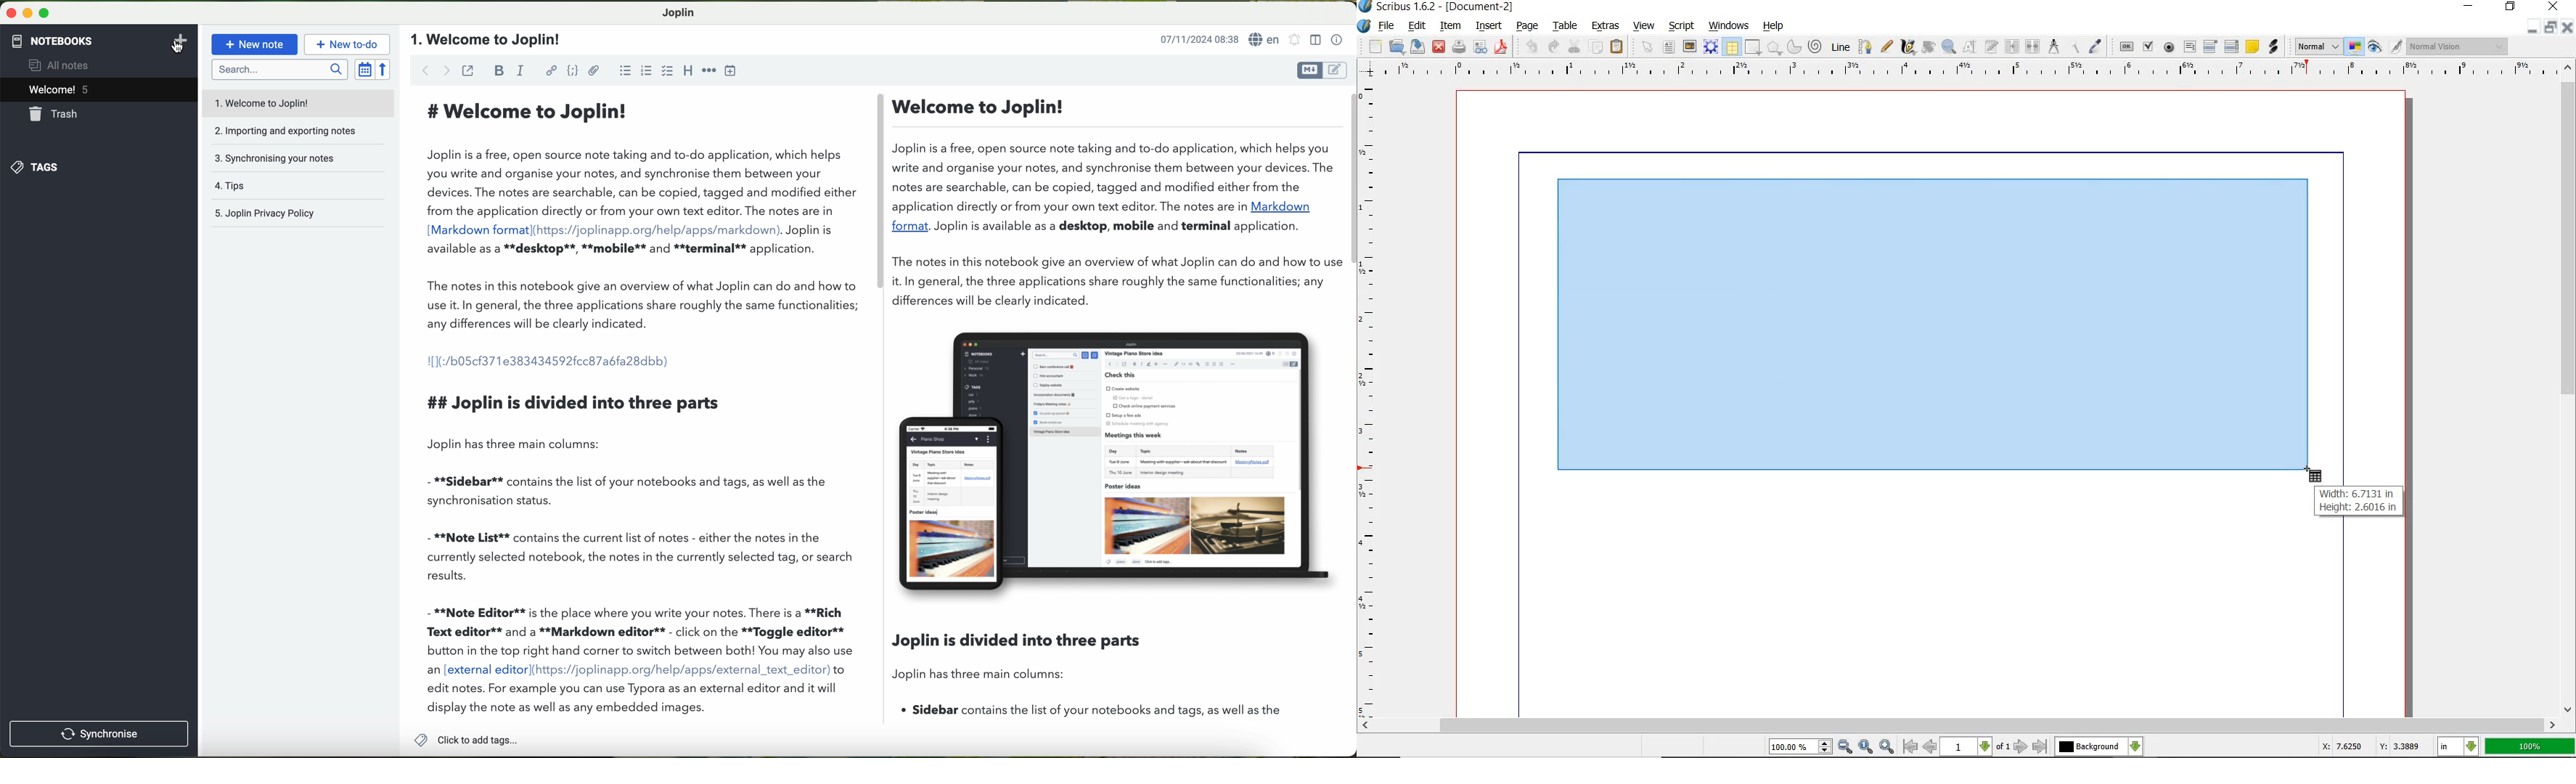  I want to click on toggle color management mode, so click(2353, 46).